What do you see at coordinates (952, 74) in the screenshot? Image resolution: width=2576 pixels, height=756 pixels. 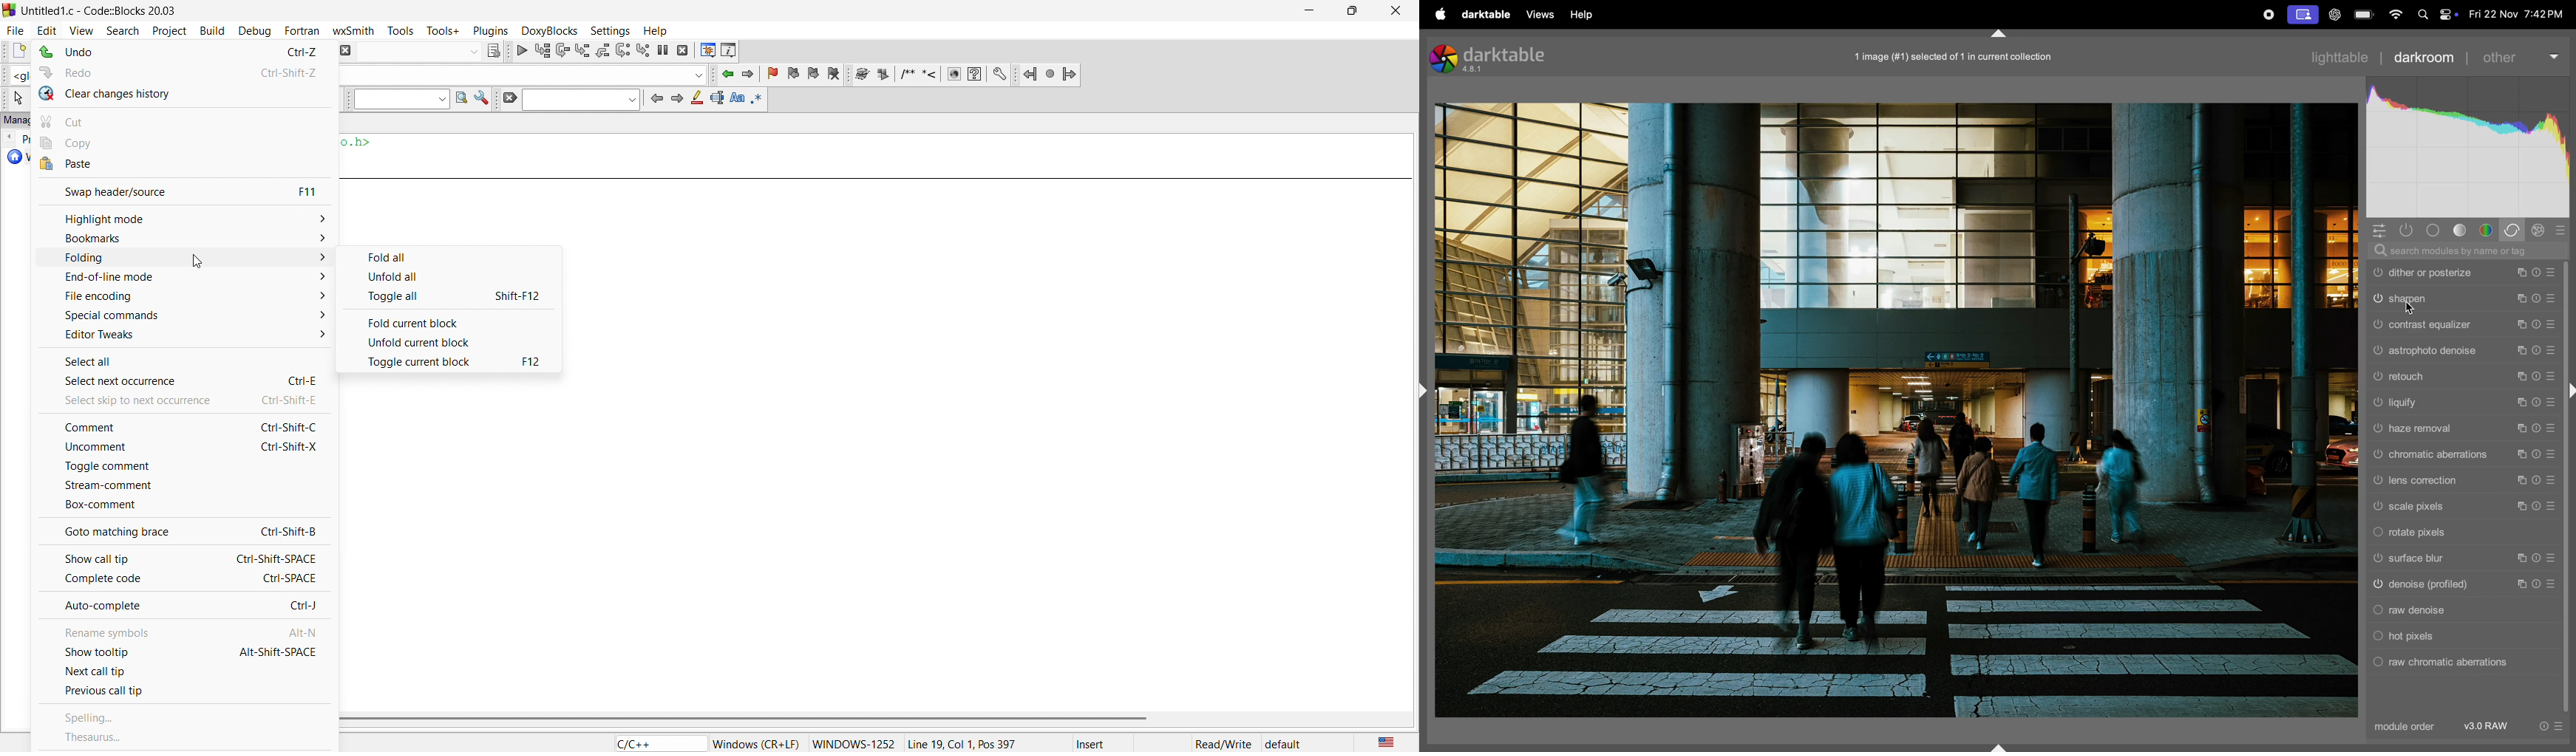 I see `web` at bounding box center [952, 74].